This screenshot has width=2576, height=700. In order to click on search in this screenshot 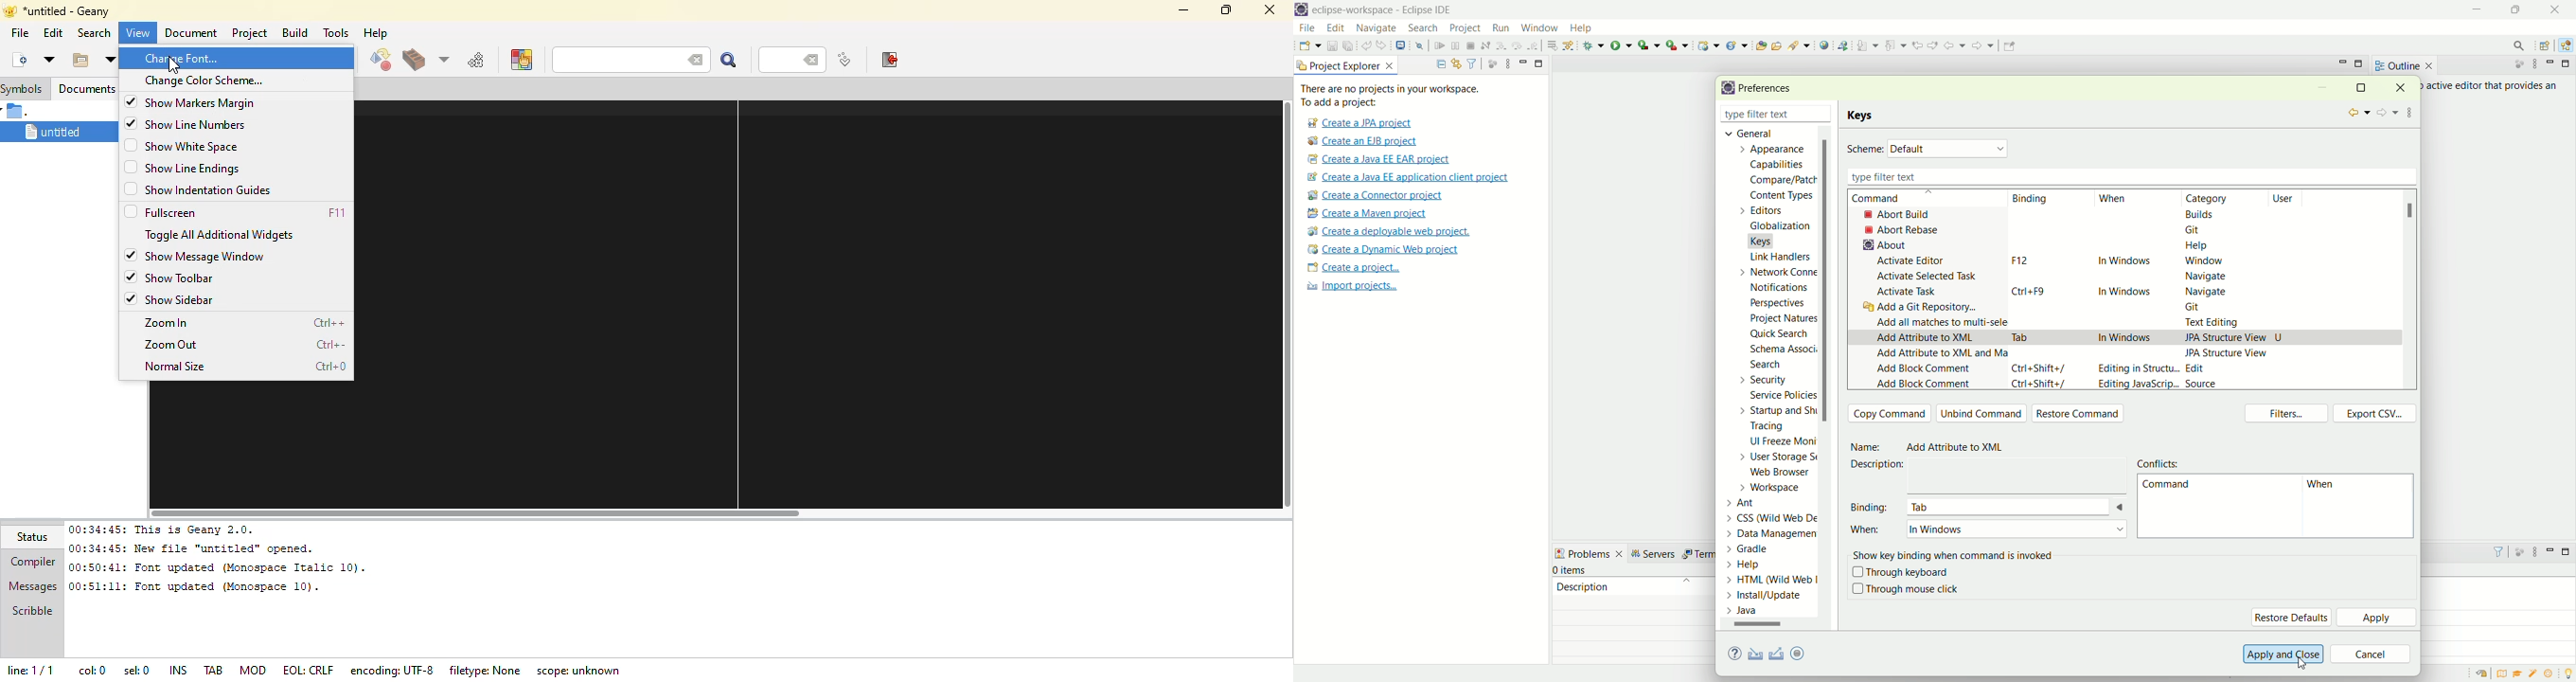, I will do `click(1423, 29)`.